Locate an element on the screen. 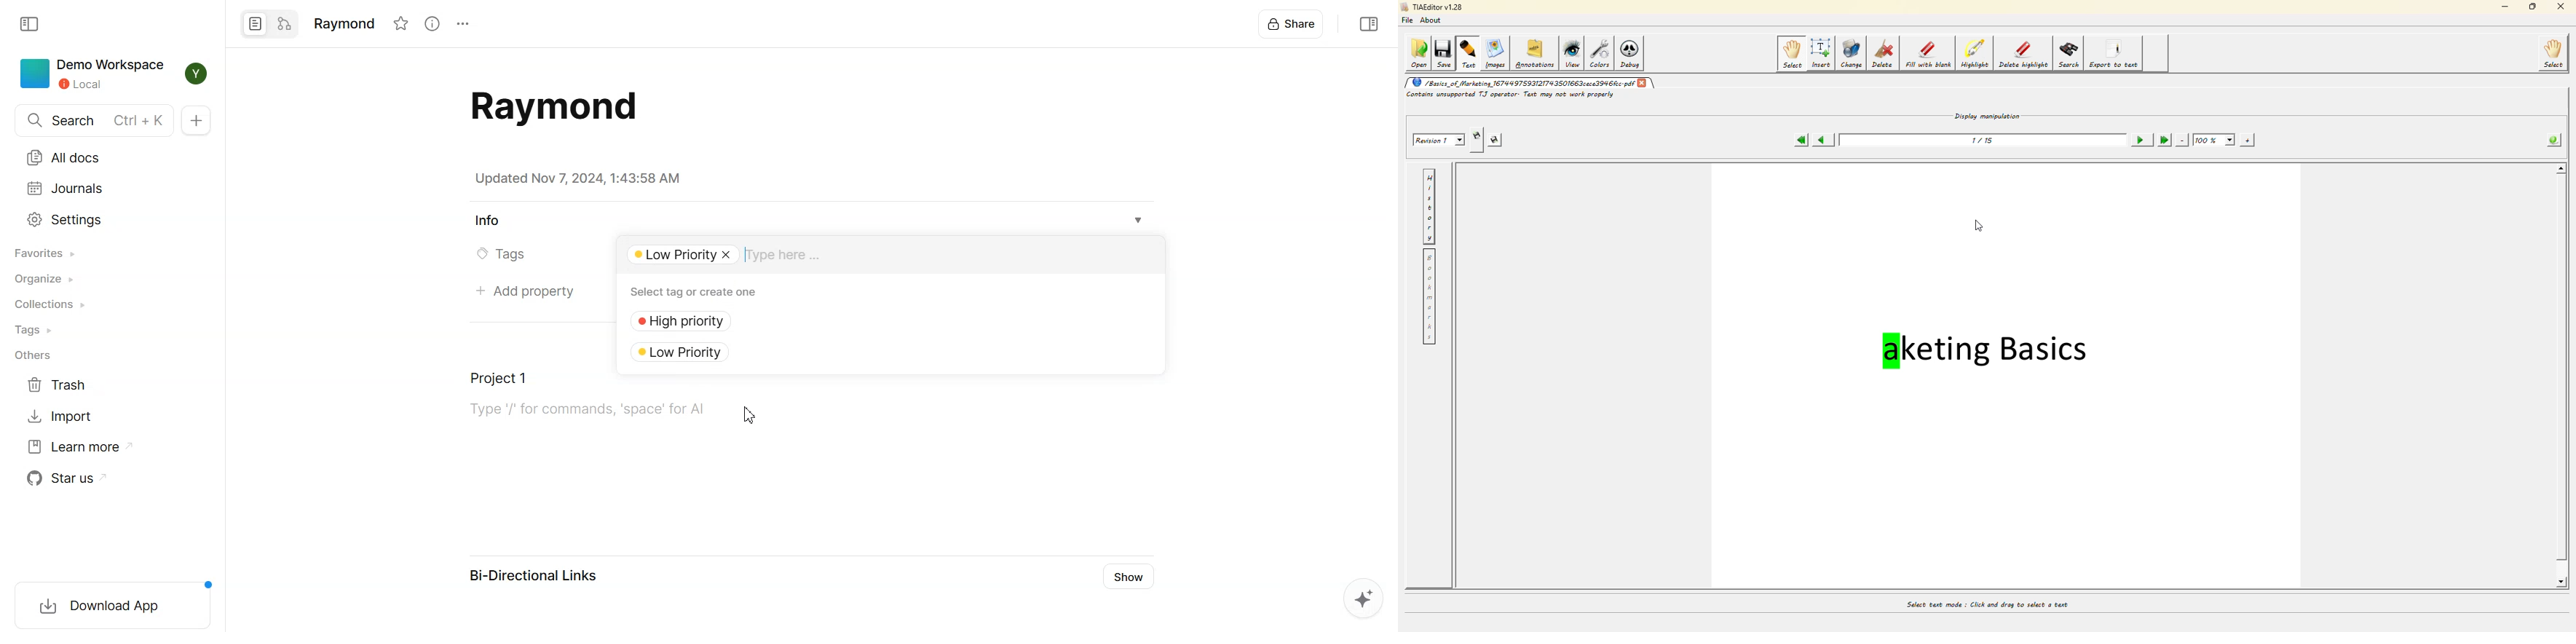 Image resolution: width=2576 pixels, height=644 pixels. Organize is located at coordinates (47, 279).